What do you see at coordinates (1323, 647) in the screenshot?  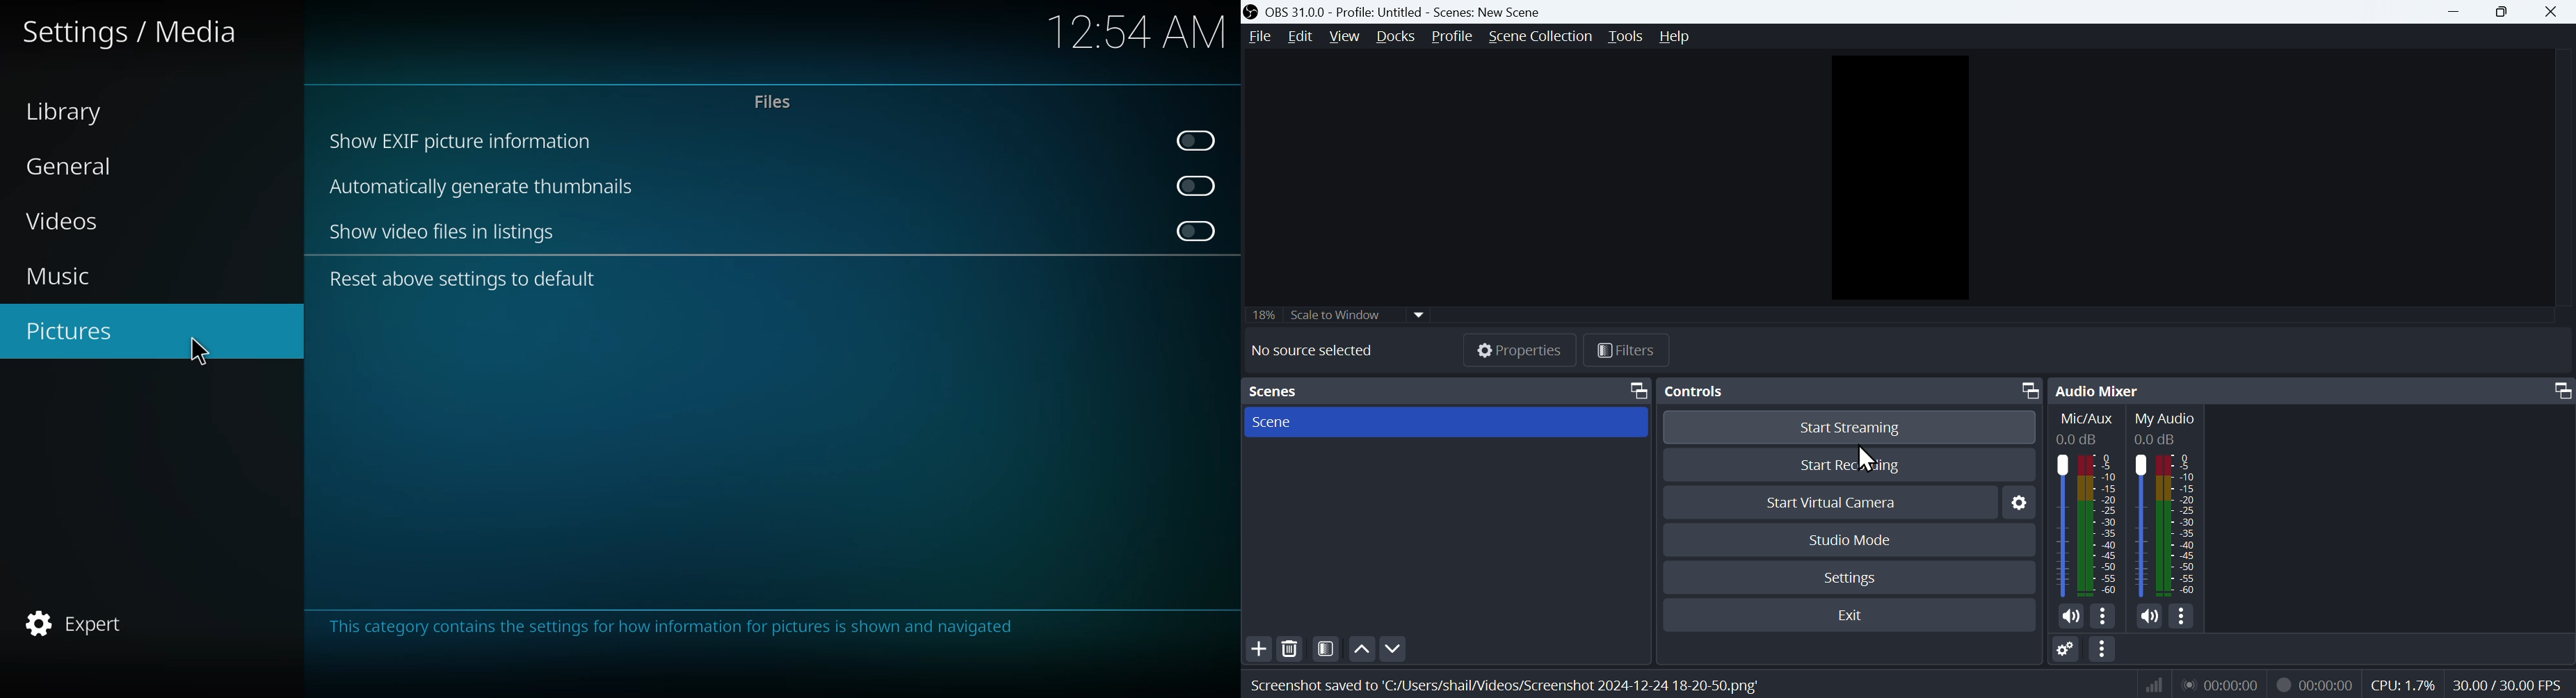 I see `Scene Filters` at bounding box center [1323, 647].